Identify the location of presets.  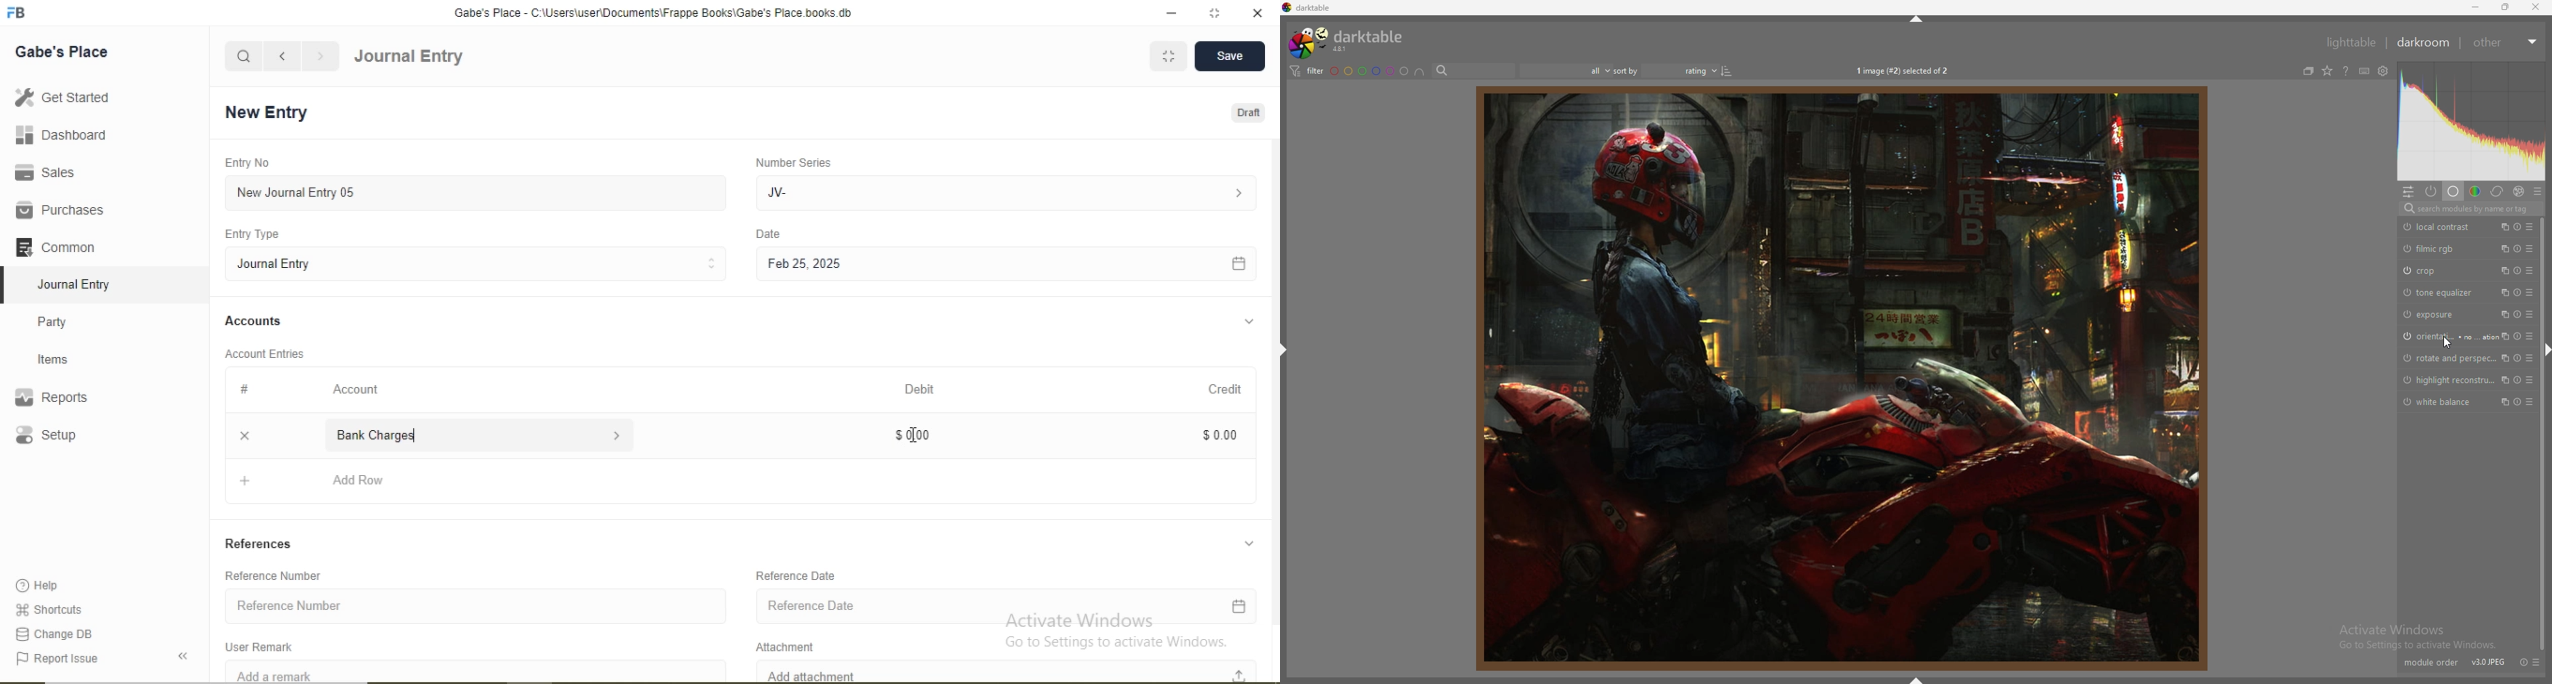
(2532, 360).